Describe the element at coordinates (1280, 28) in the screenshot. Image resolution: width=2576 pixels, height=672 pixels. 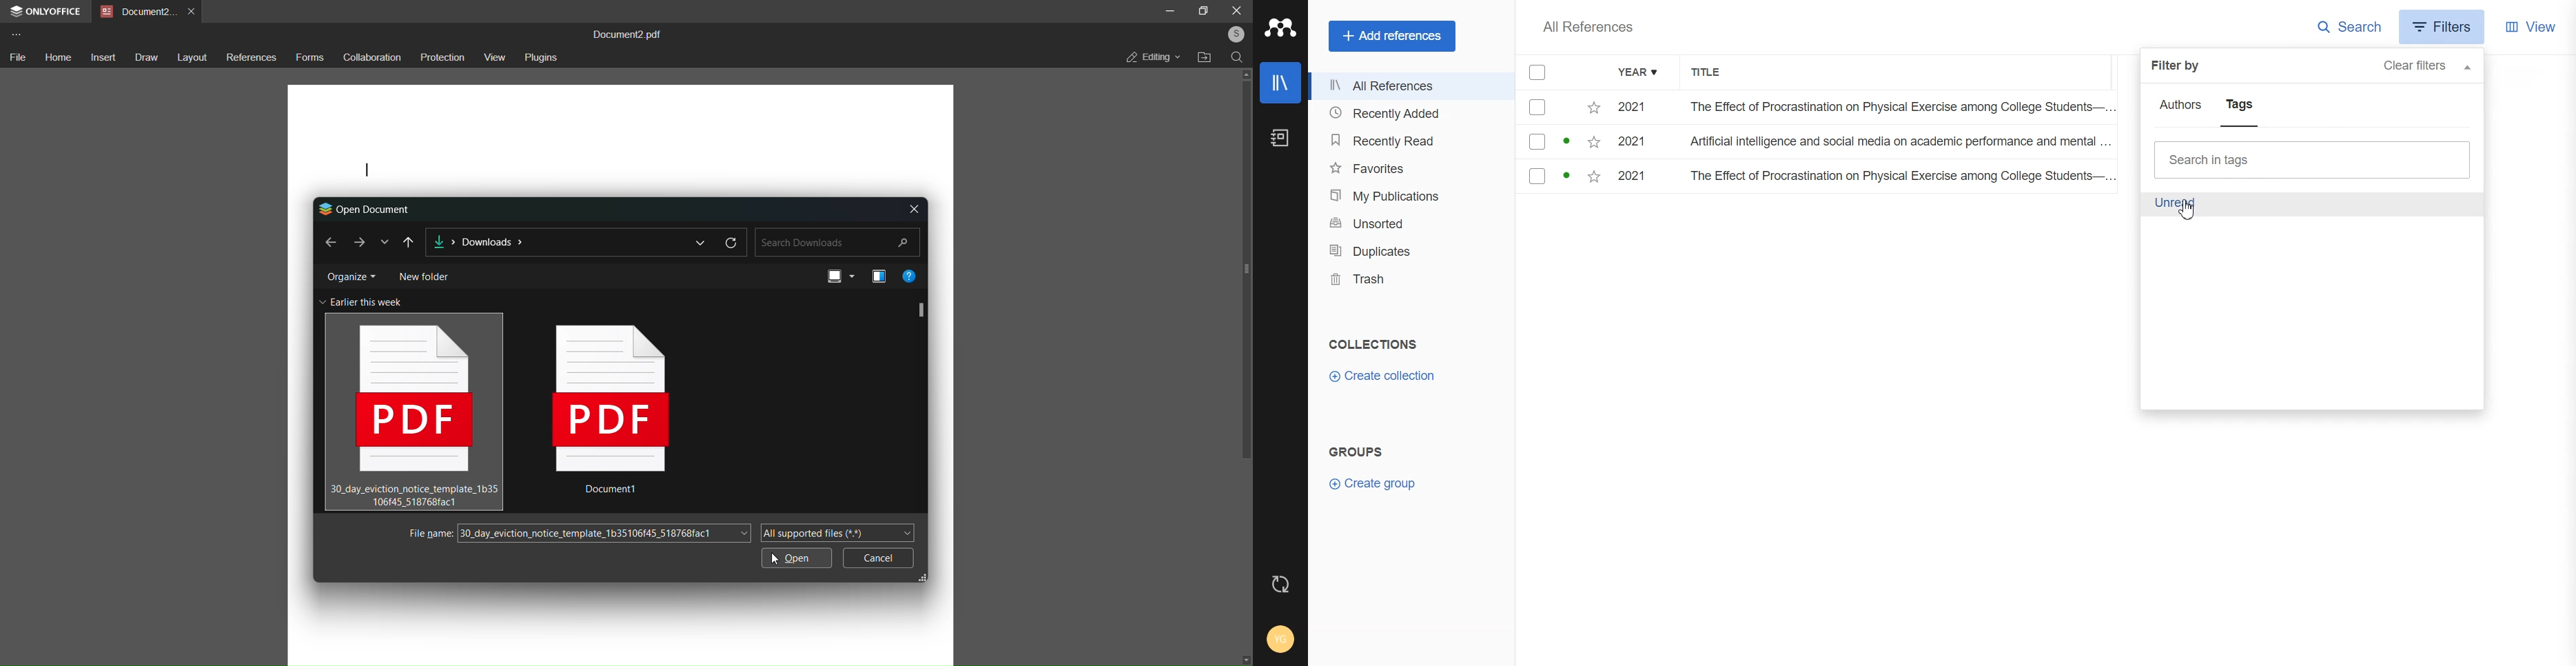
I see `Logo` at that location.